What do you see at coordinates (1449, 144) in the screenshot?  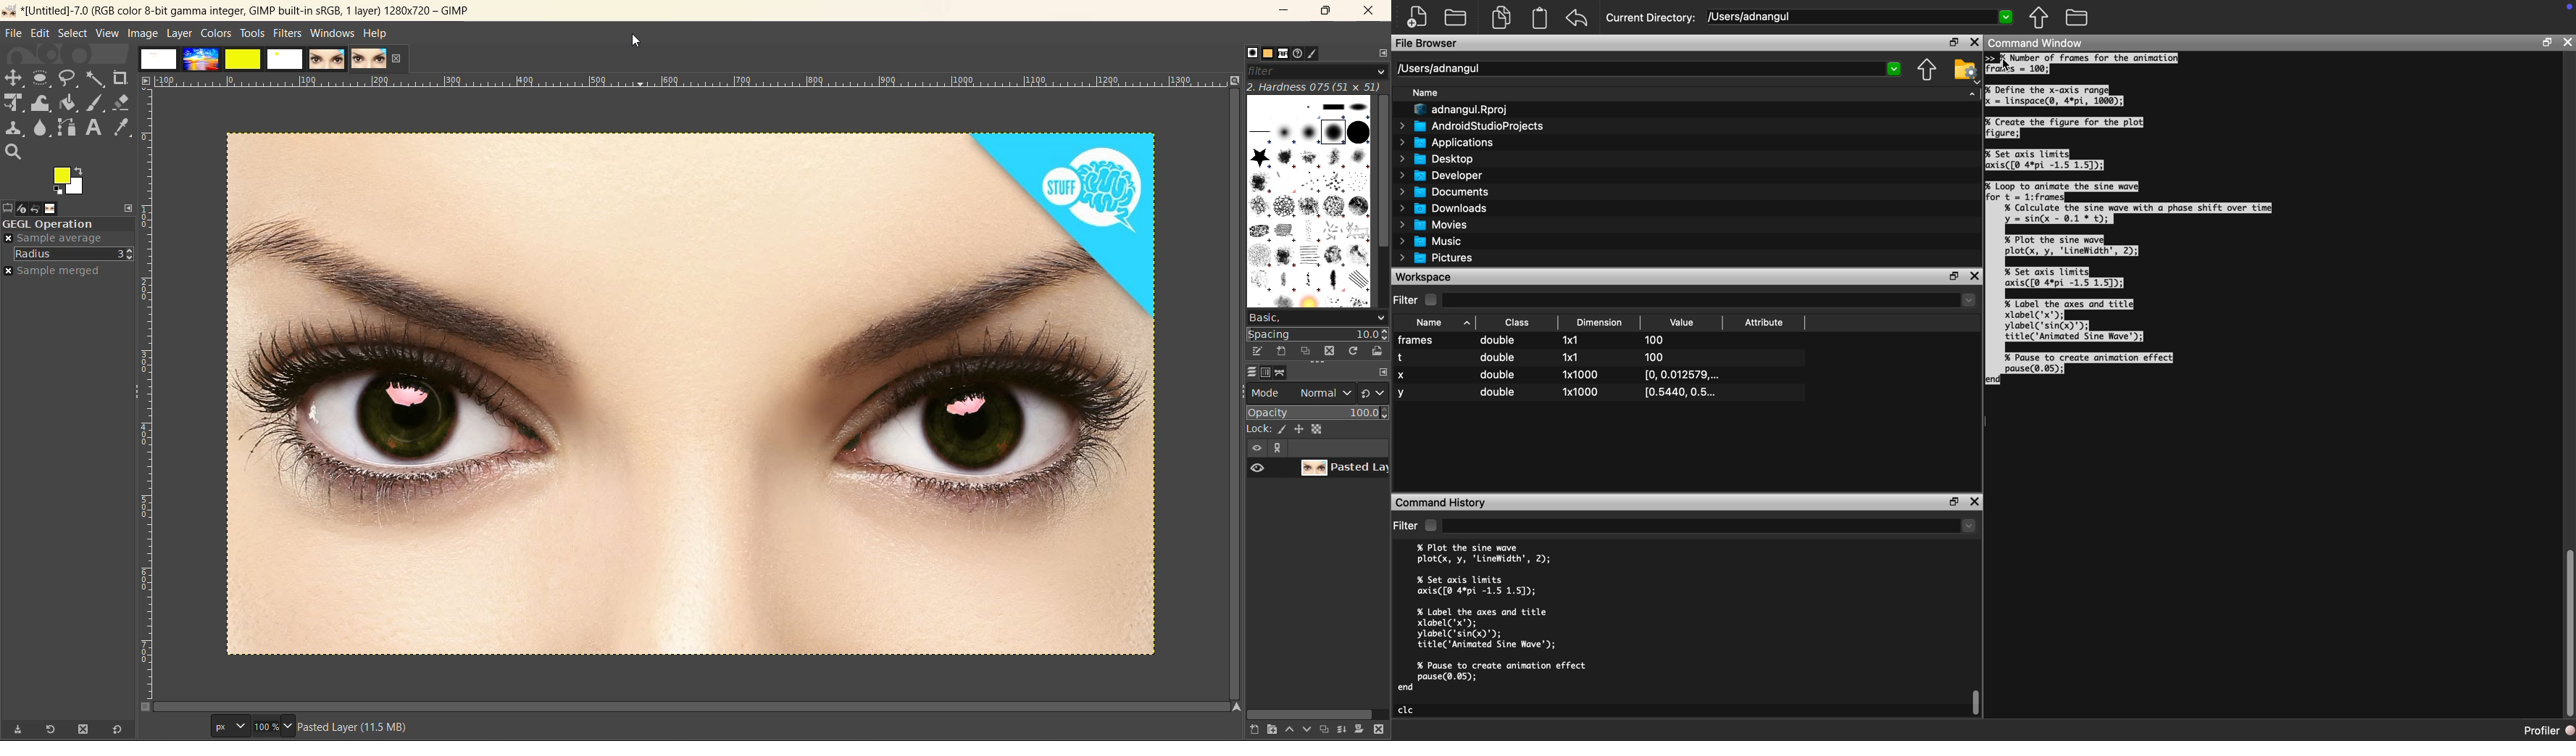 I see `Applications` at bounding box center [1449, 144].